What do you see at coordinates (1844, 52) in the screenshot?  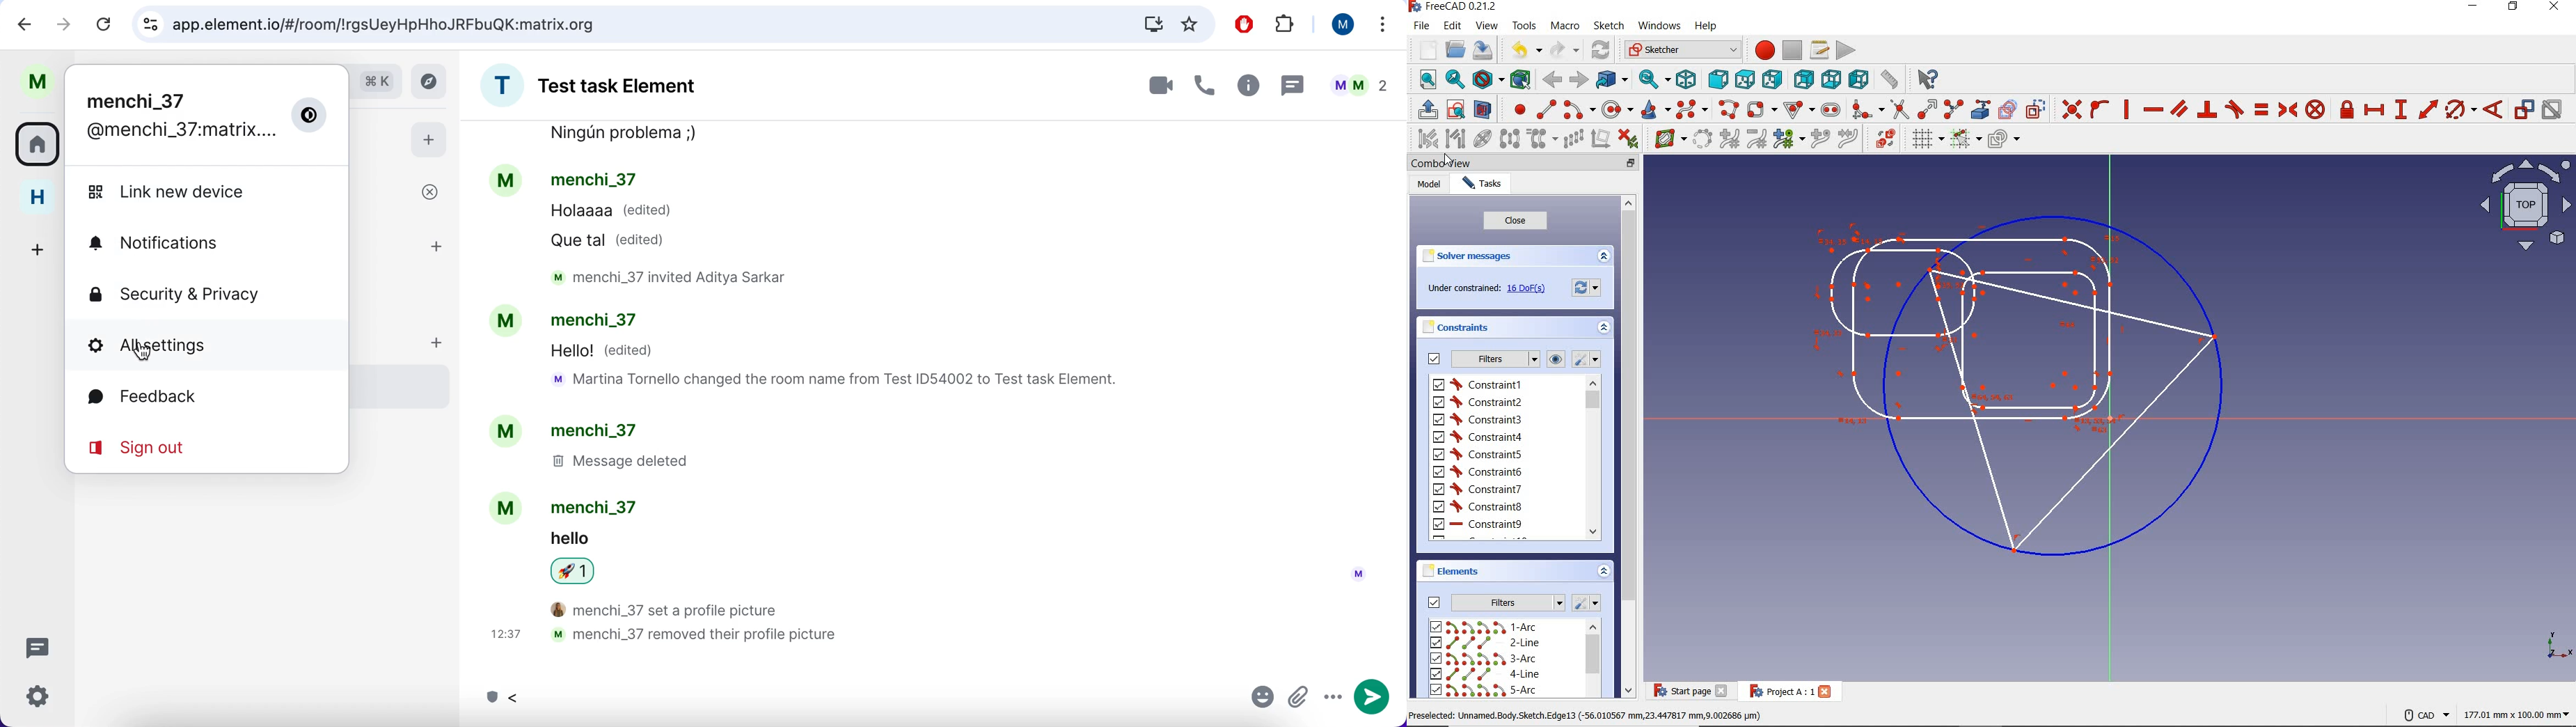 I see `execute macro` at bounding box center [1844, 52].